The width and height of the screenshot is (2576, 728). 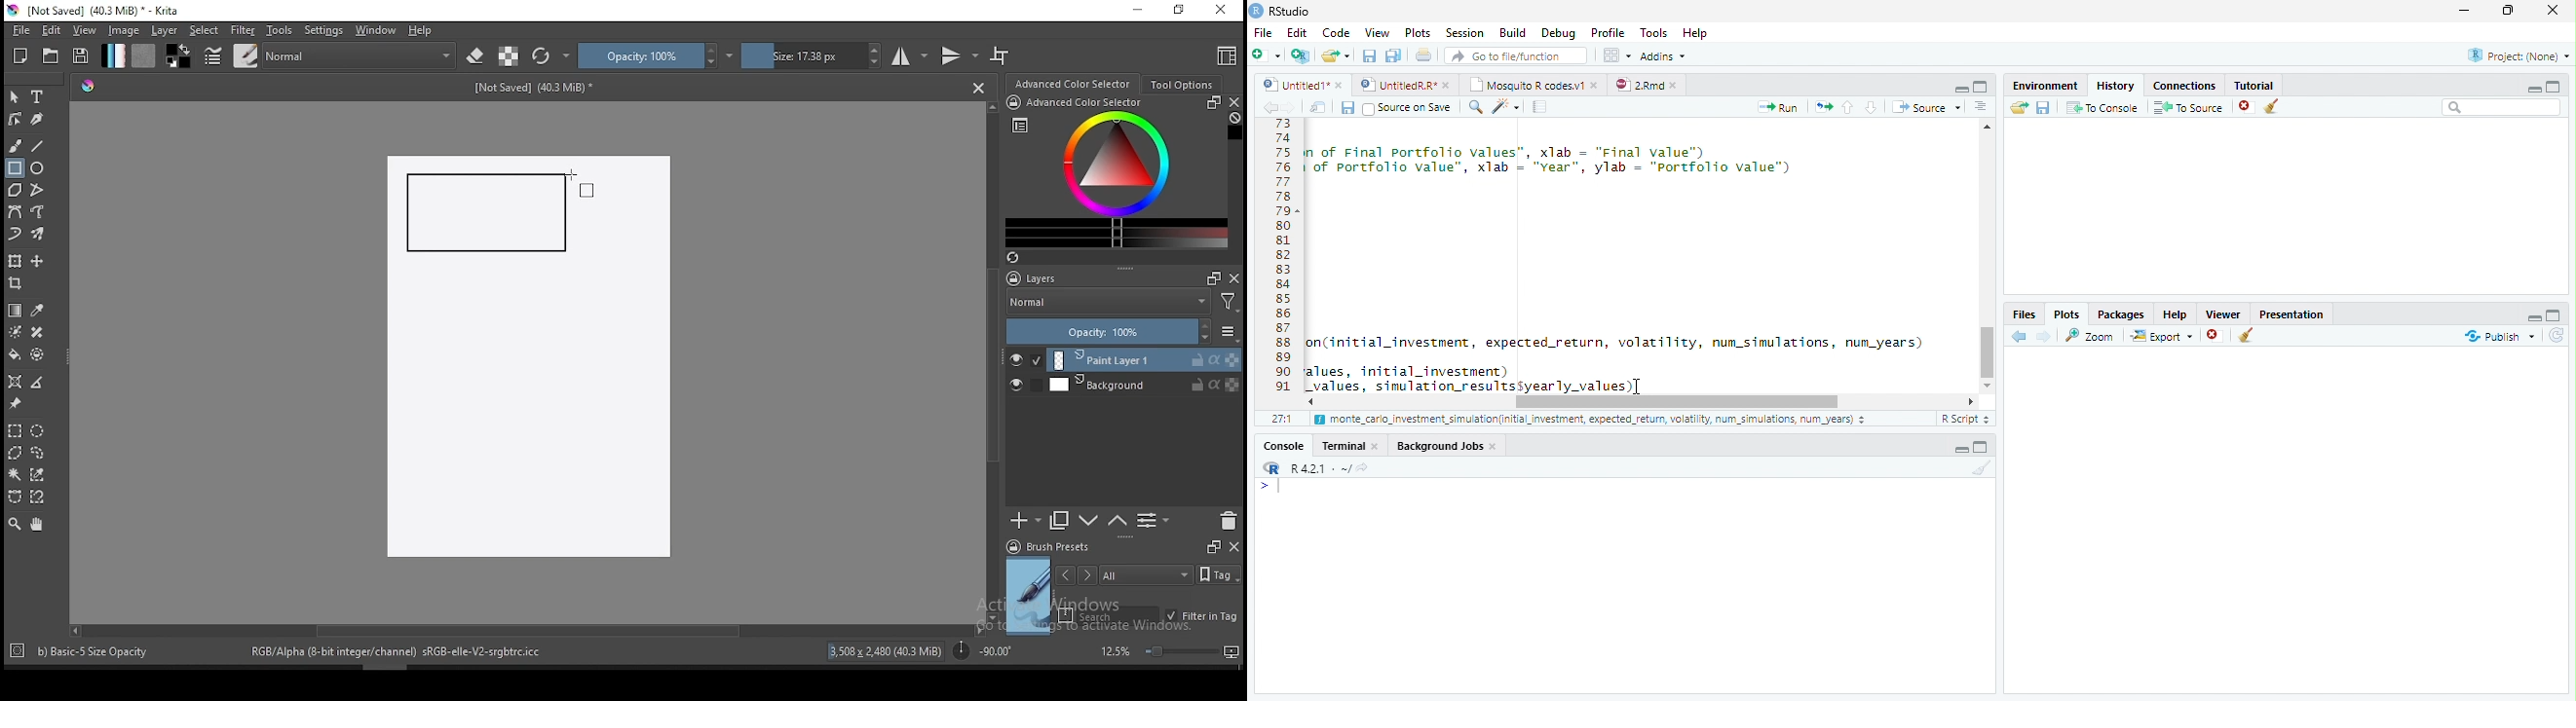 I want to click on tags, so click(x=1146, y=574).